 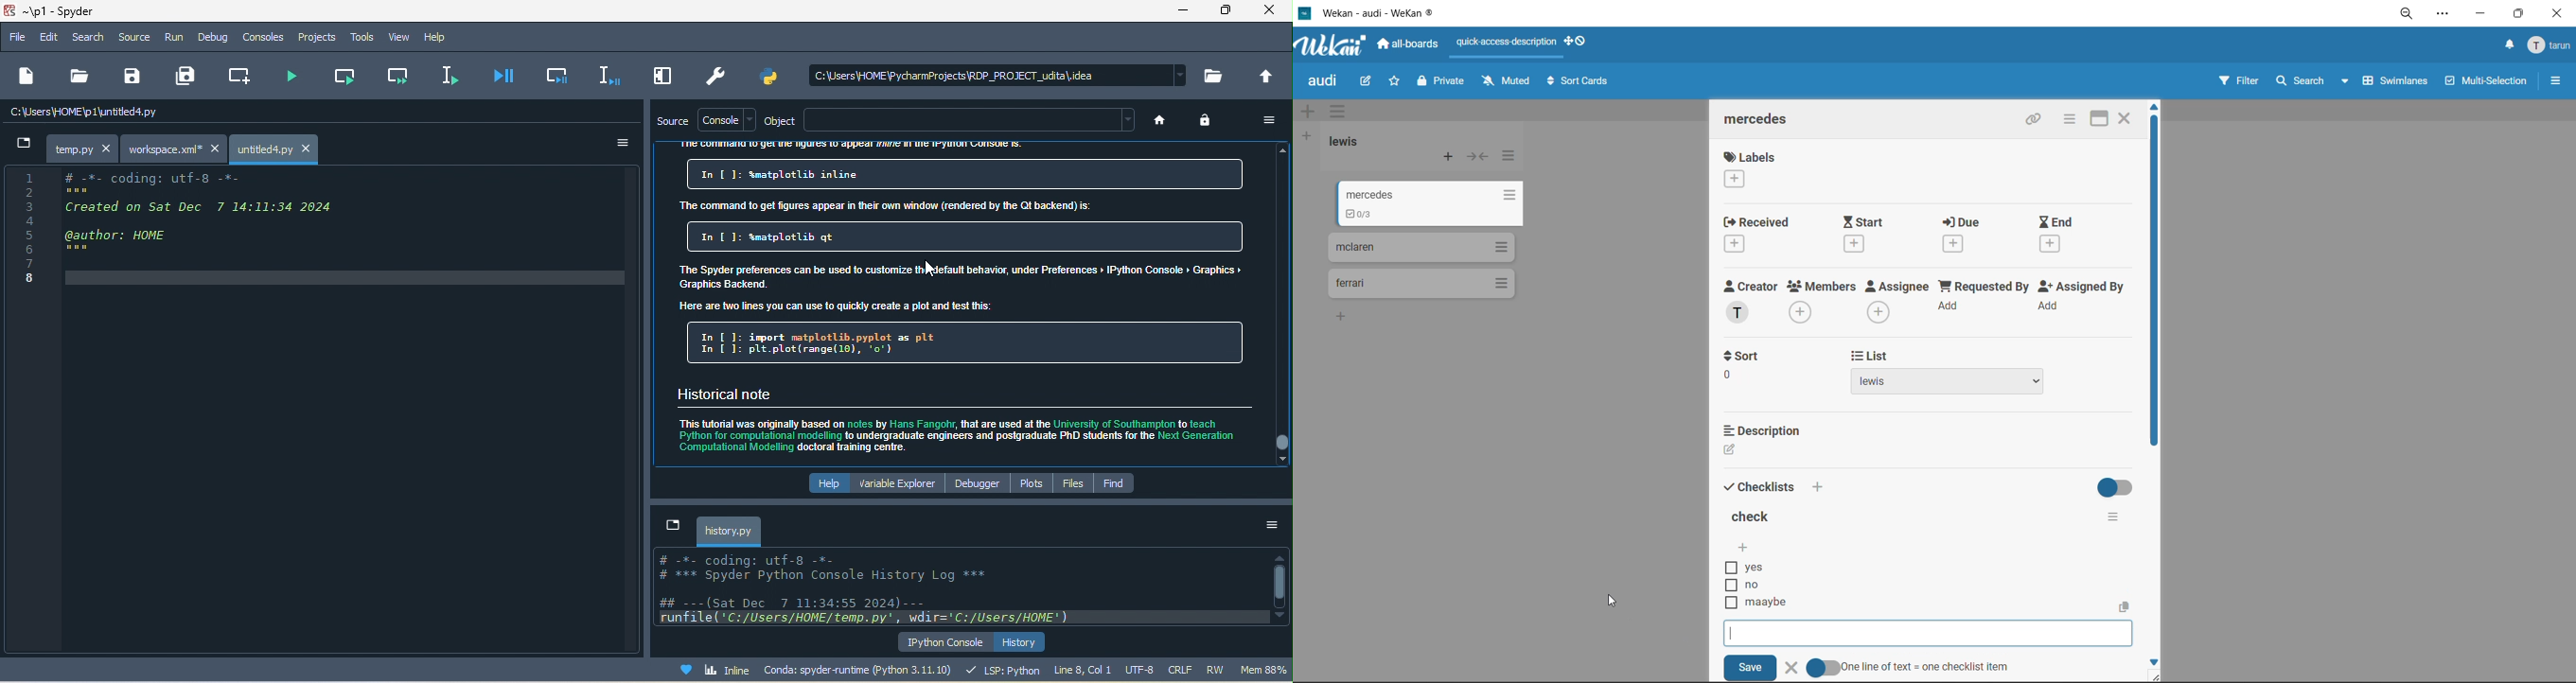 I want to click on crlf, so click(x=1183, y=670).